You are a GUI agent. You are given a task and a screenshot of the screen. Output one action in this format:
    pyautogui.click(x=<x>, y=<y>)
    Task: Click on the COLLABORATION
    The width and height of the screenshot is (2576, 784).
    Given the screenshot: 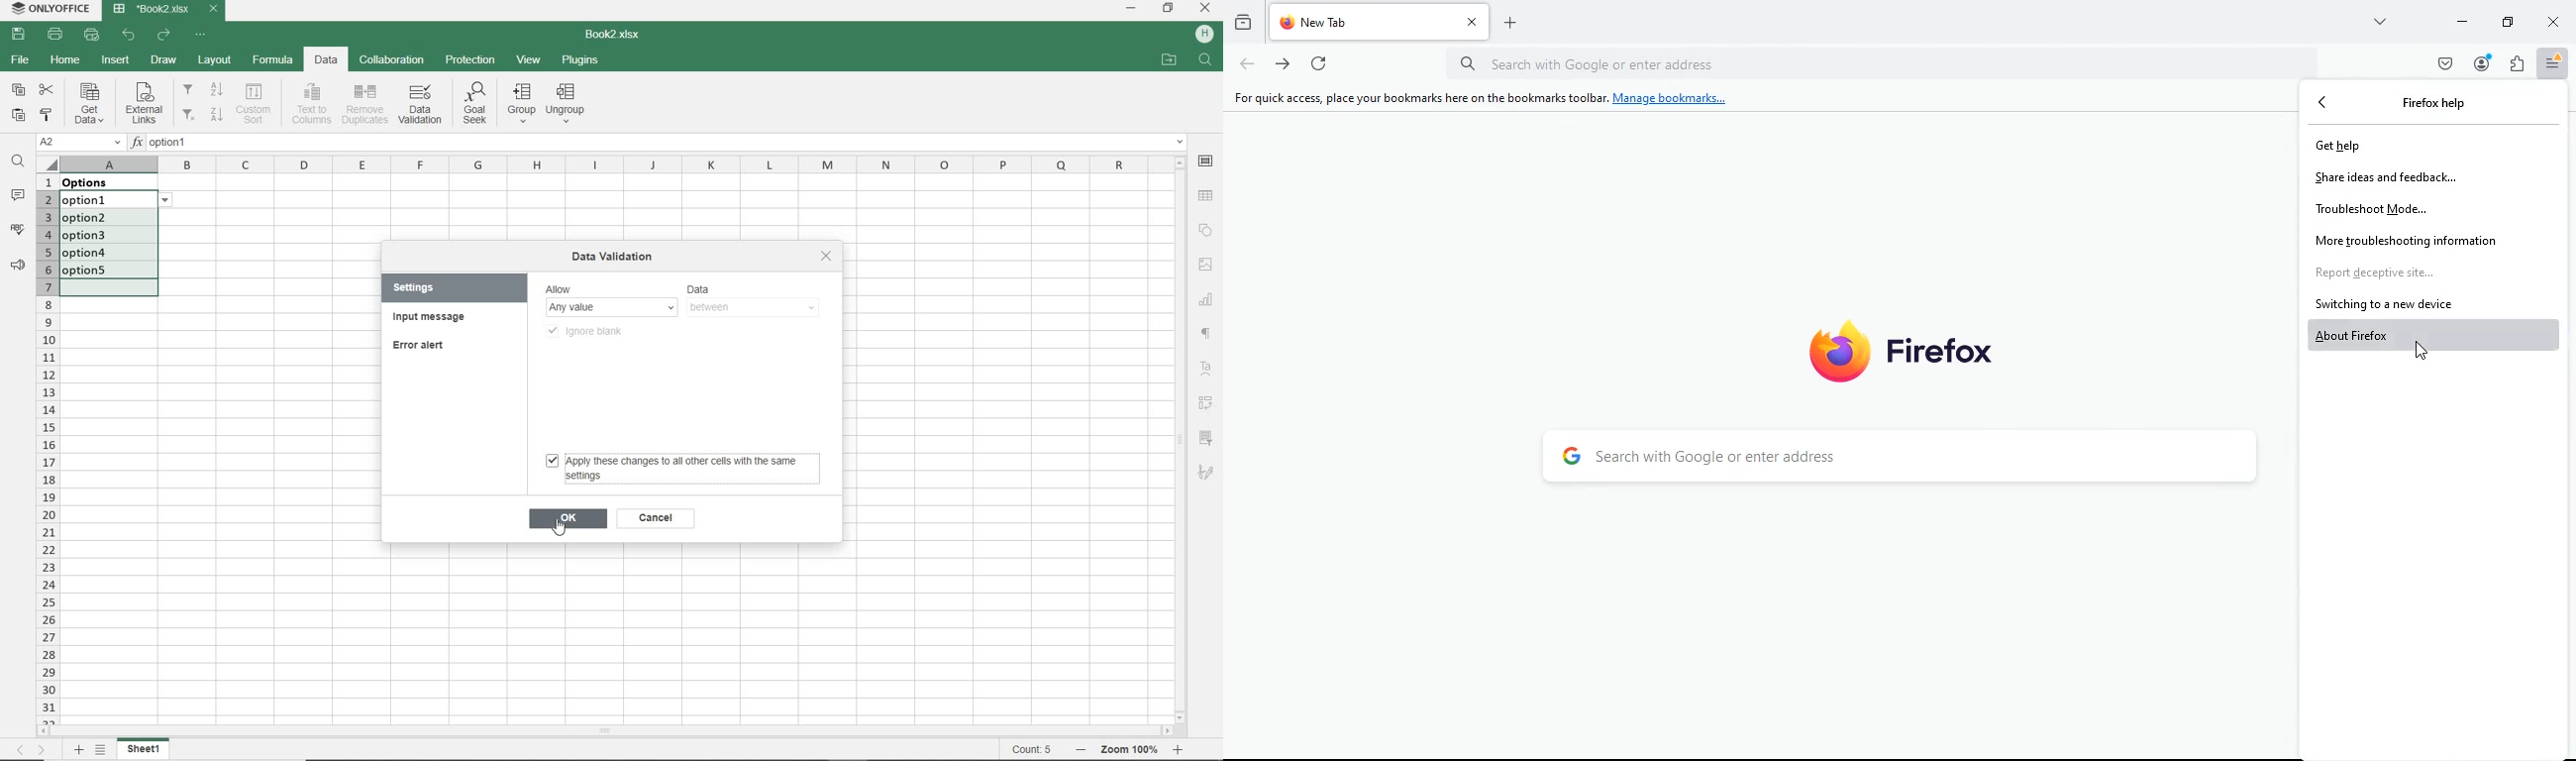 What is the action you would take?
    pyautogui.click(x=393, y=59)
    